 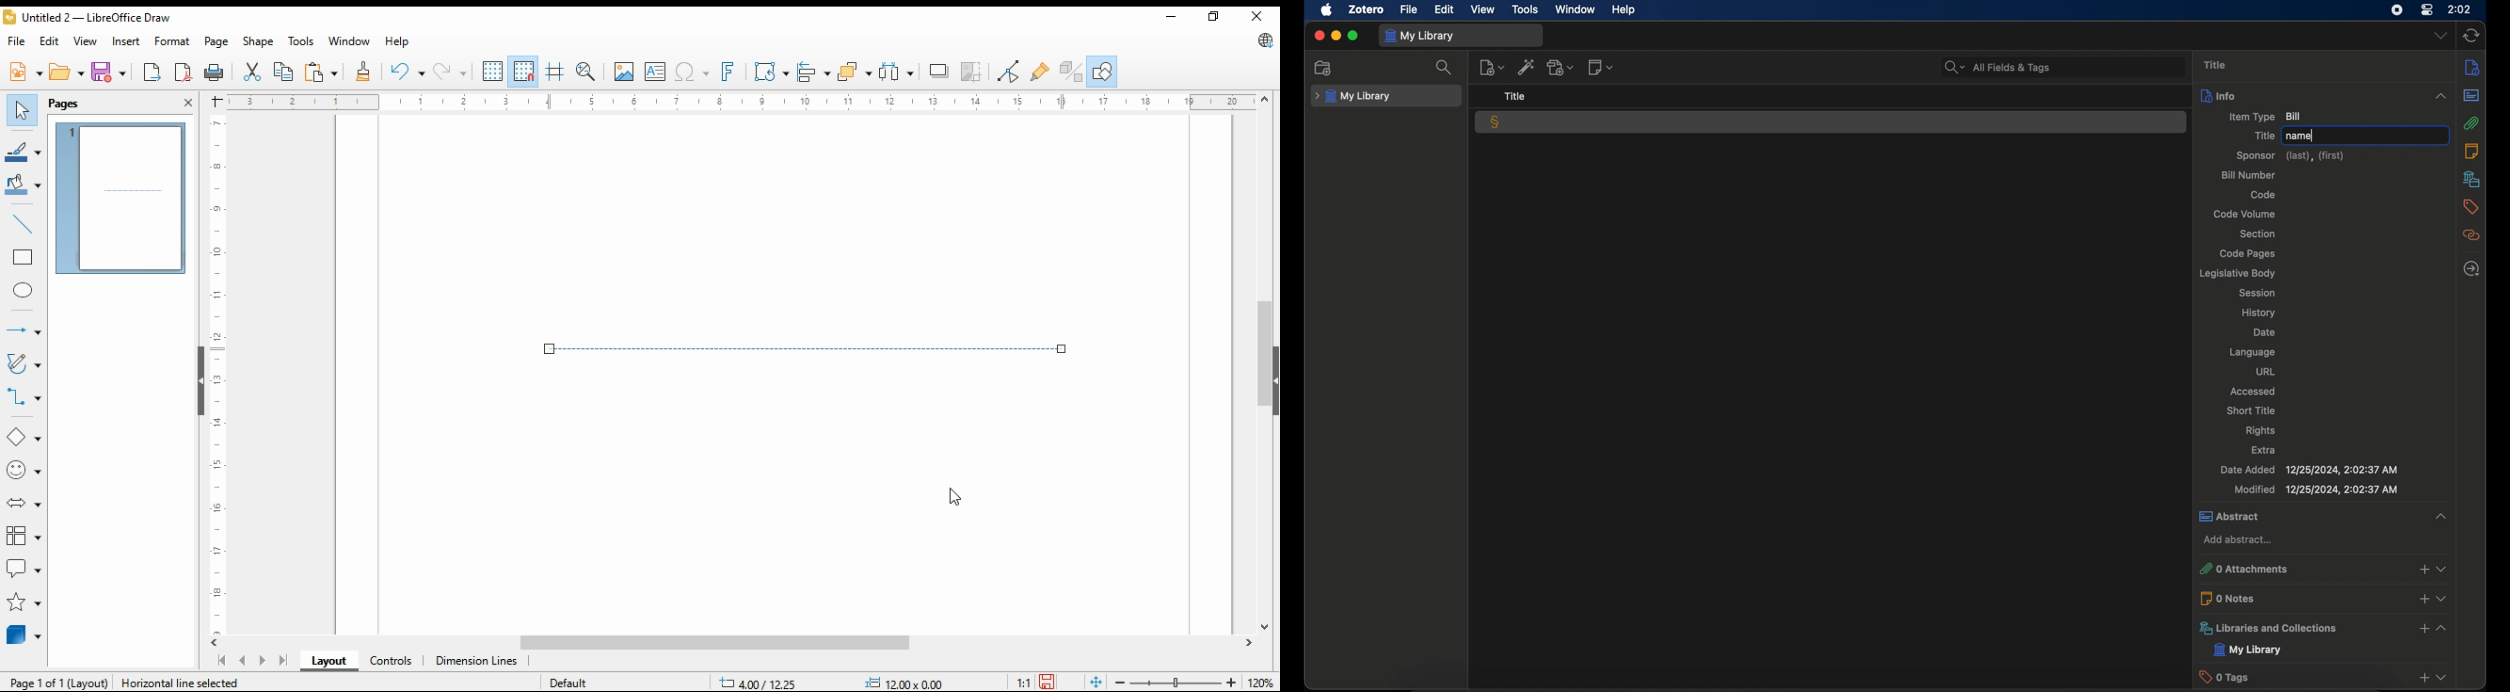 I want to click on align objects, so click(x=810, y=70).